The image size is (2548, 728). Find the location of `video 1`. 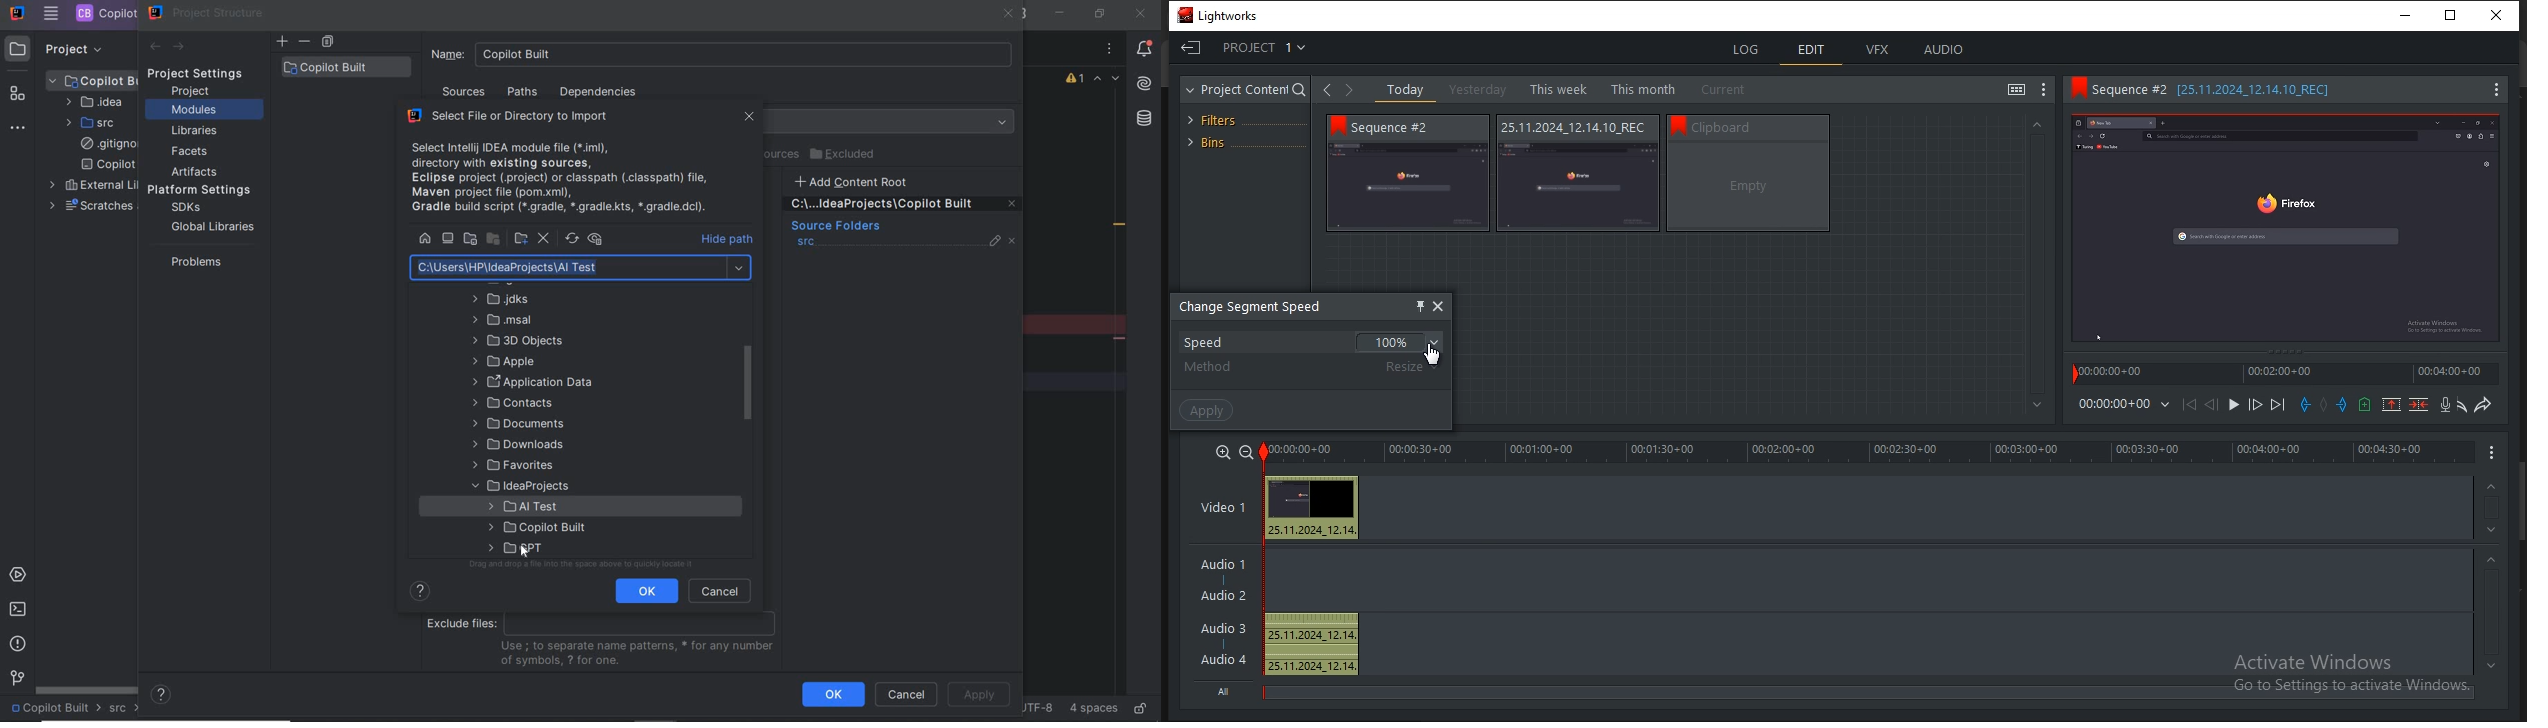

video 1 is located at coordinates (1226, 506).